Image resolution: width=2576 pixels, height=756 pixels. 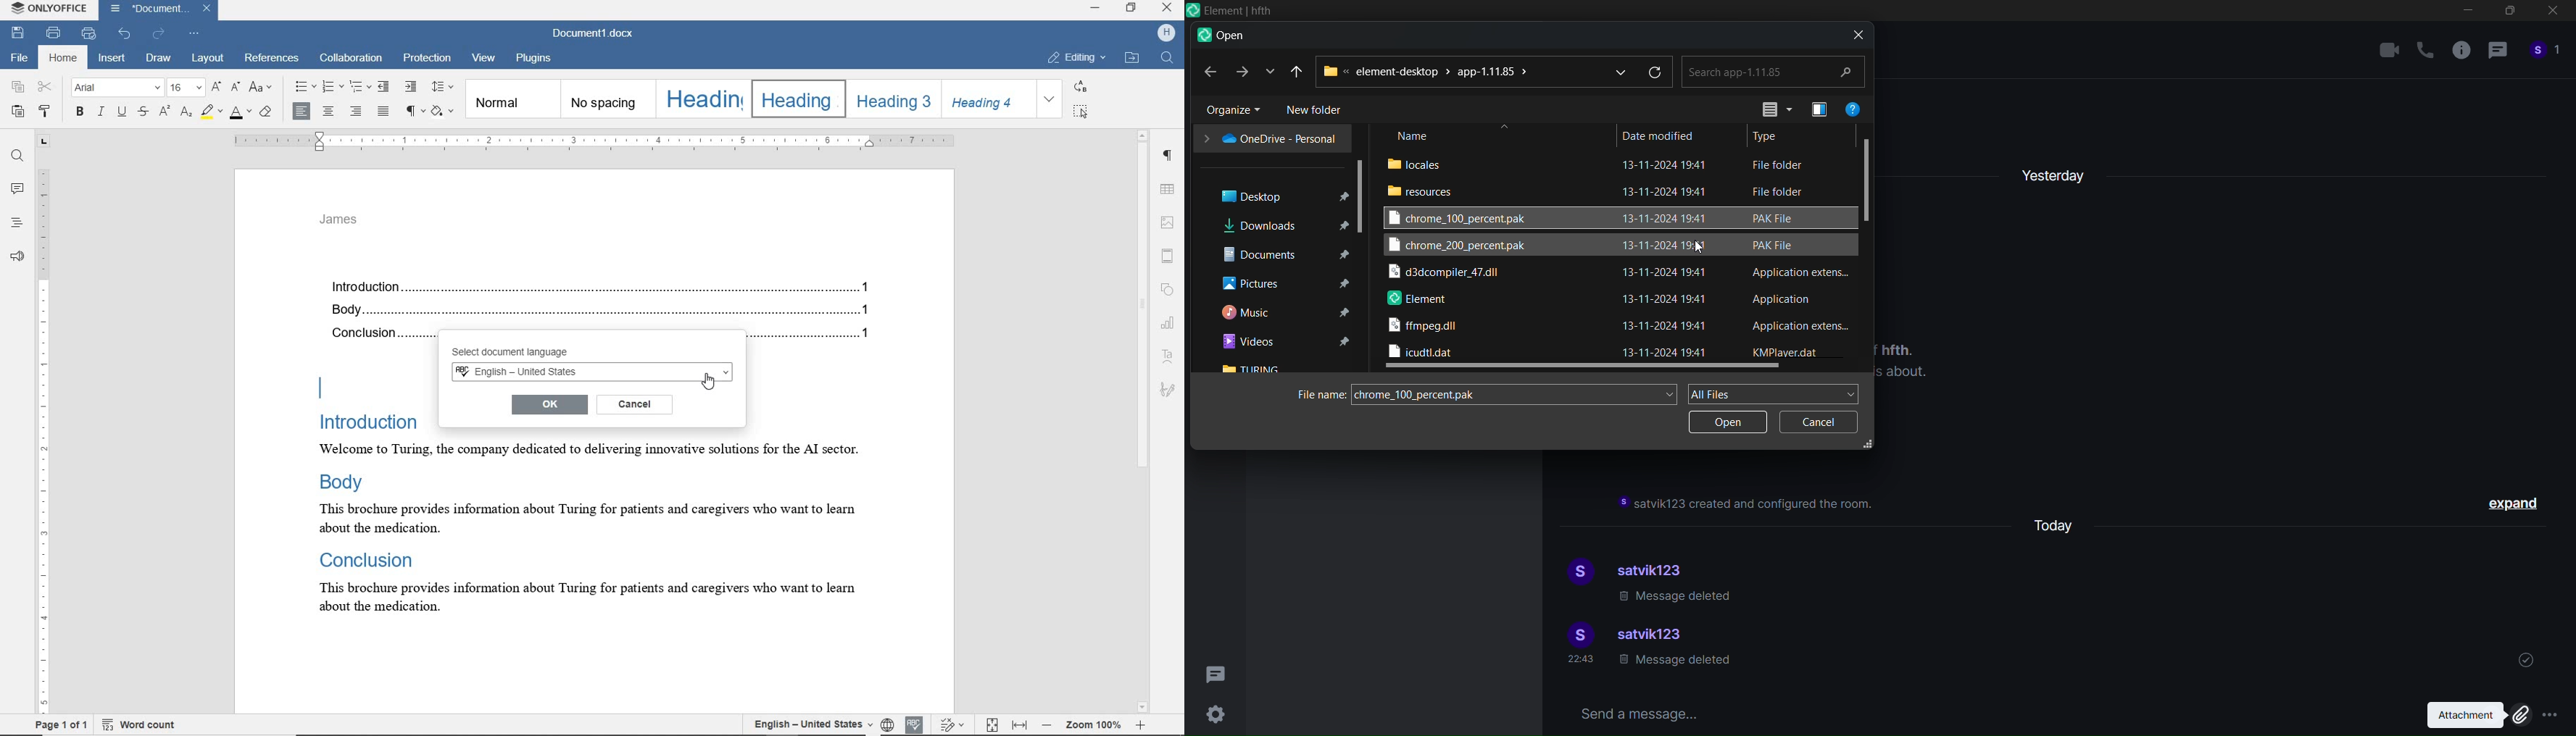 I want to click on language, so click(x=887, y=724).